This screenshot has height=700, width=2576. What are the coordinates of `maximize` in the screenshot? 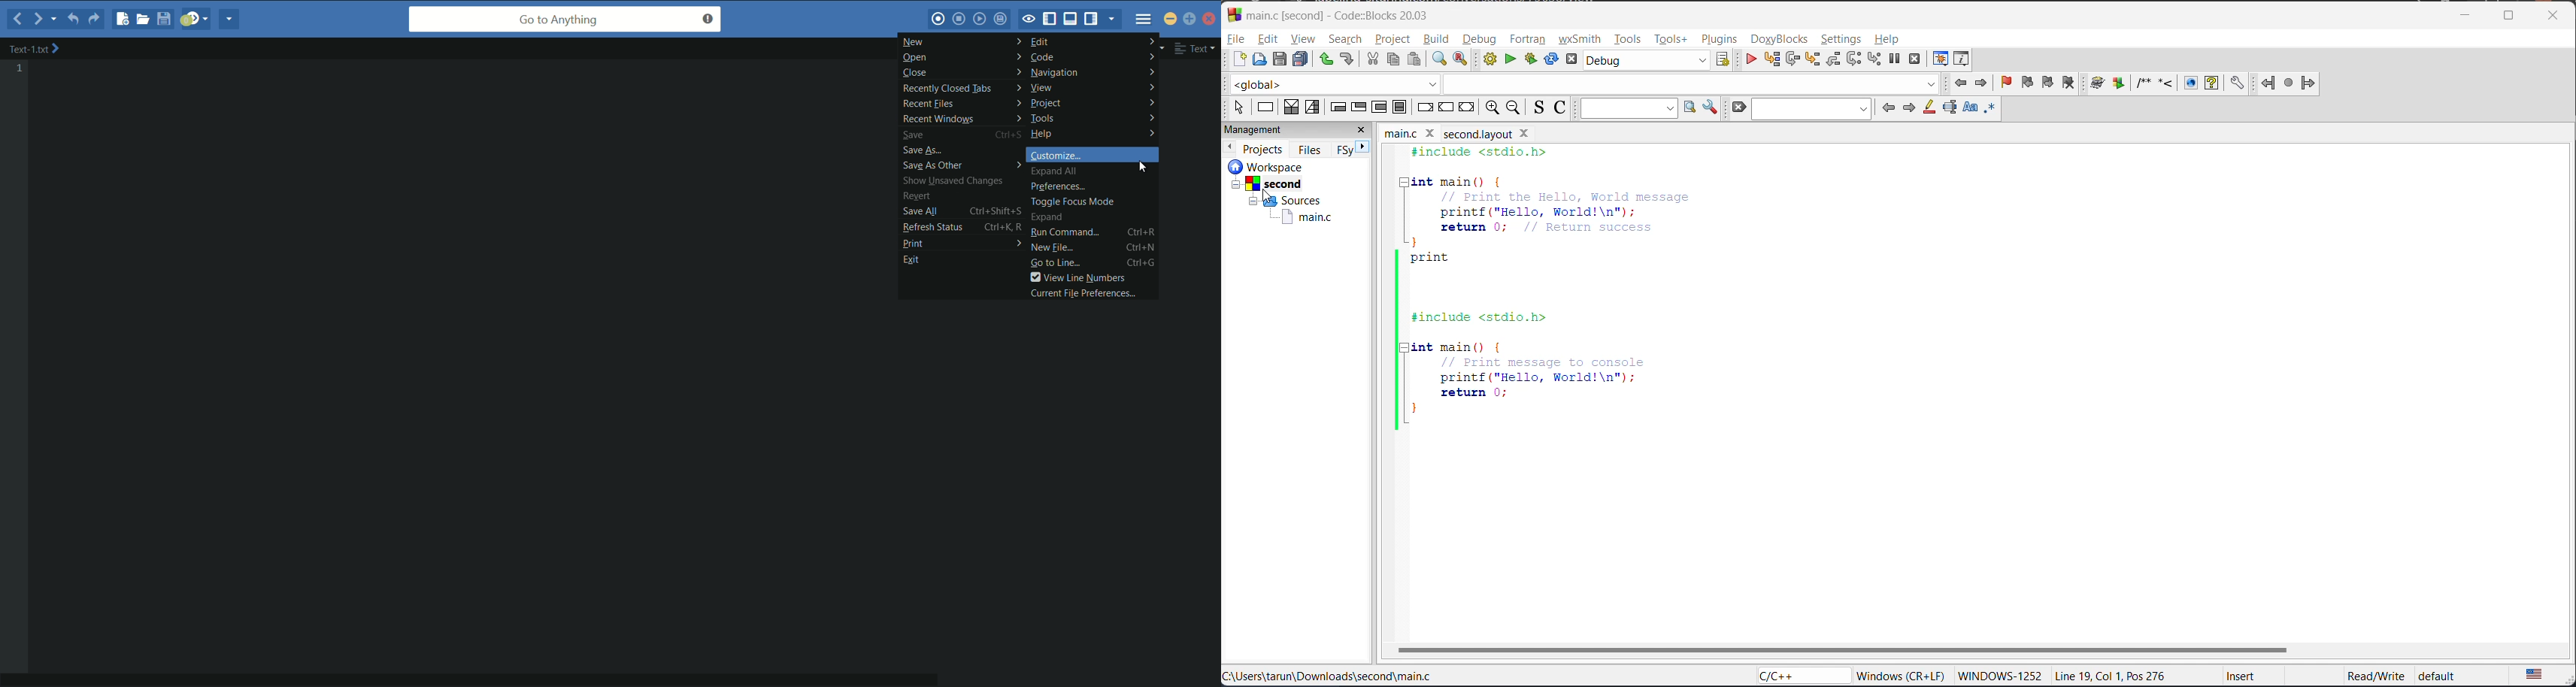 It's located at (1191, 18).